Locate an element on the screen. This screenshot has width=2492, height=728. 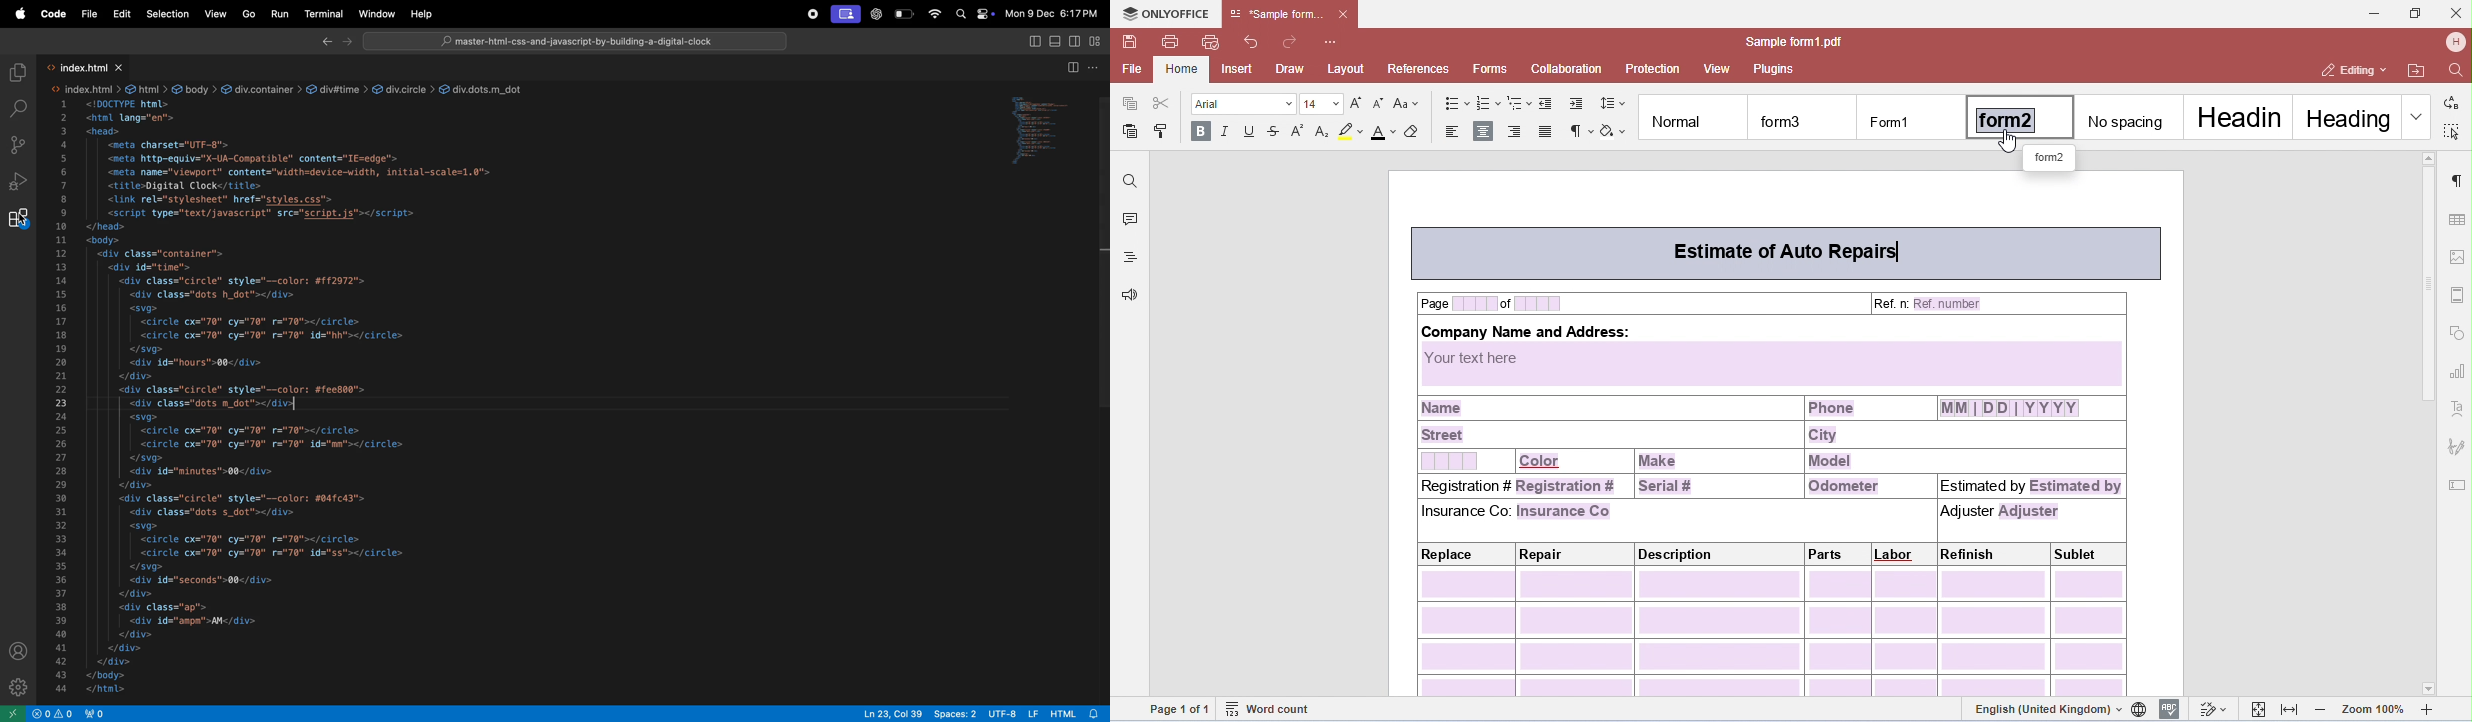
split editor is located at coordinates (1069, 67).